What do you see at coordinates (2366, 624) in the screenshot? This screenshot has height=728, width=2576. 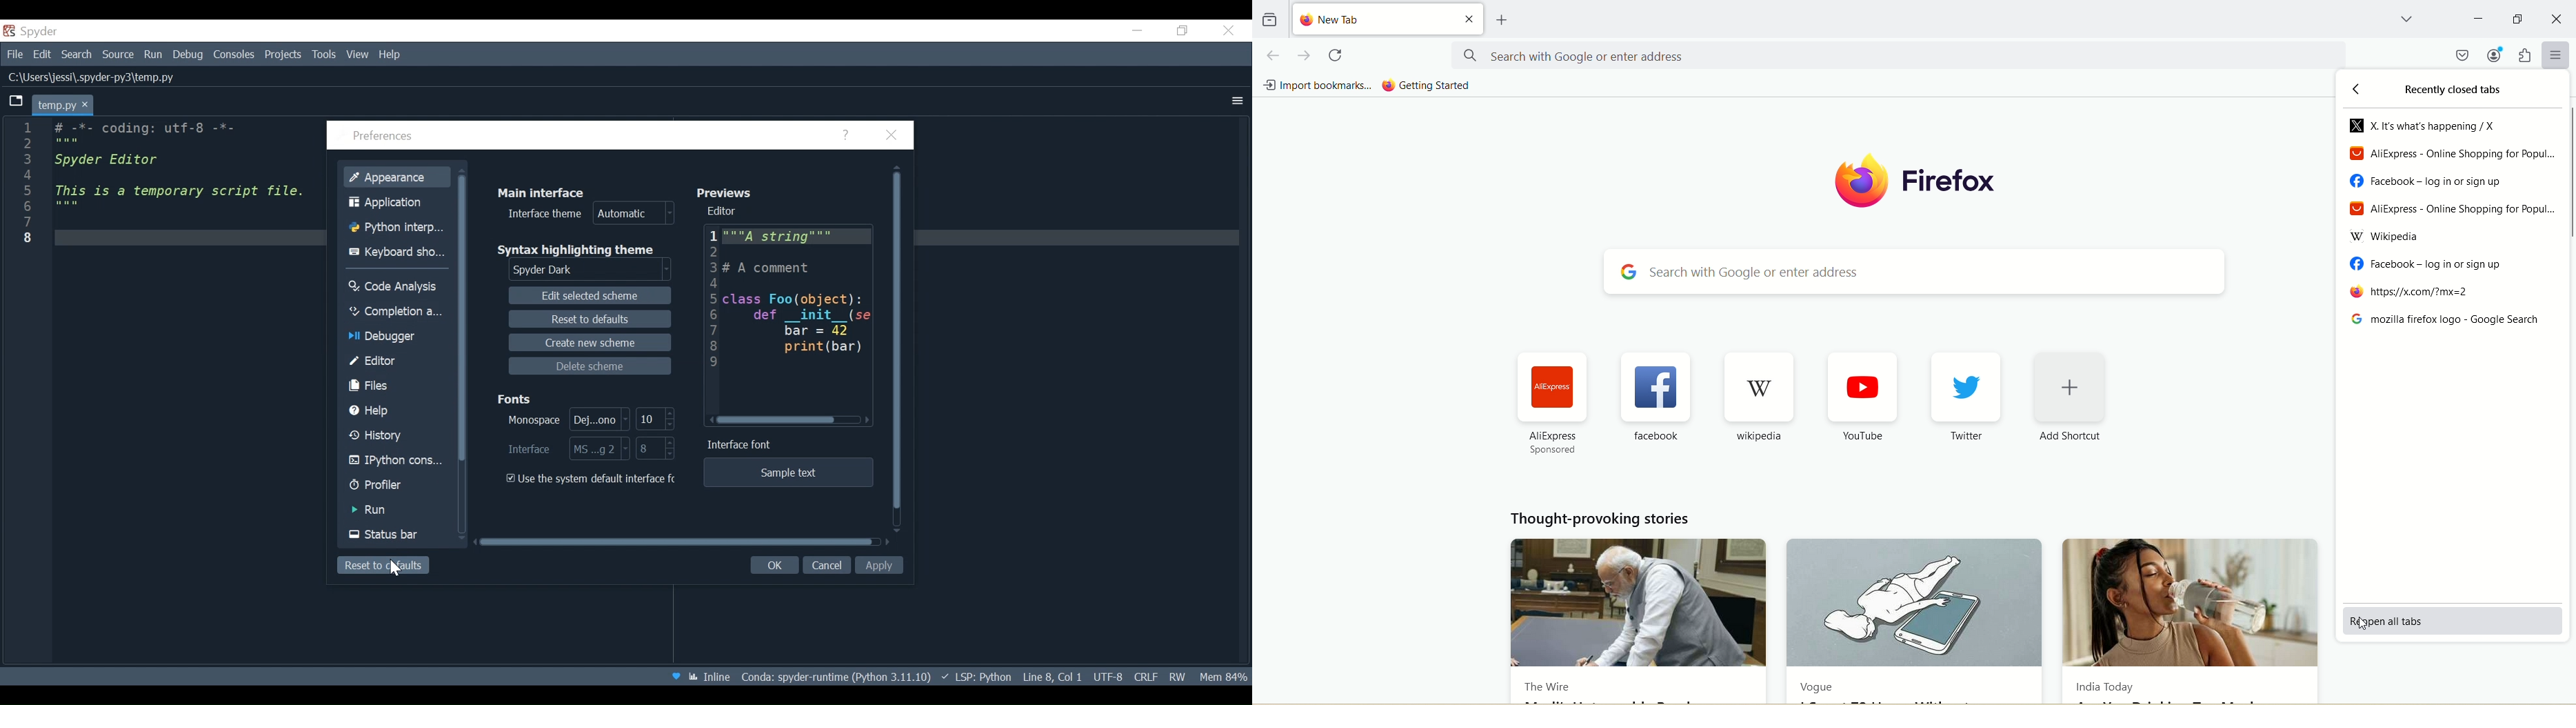 I see `cursor` at bounding box center [2366, 624].